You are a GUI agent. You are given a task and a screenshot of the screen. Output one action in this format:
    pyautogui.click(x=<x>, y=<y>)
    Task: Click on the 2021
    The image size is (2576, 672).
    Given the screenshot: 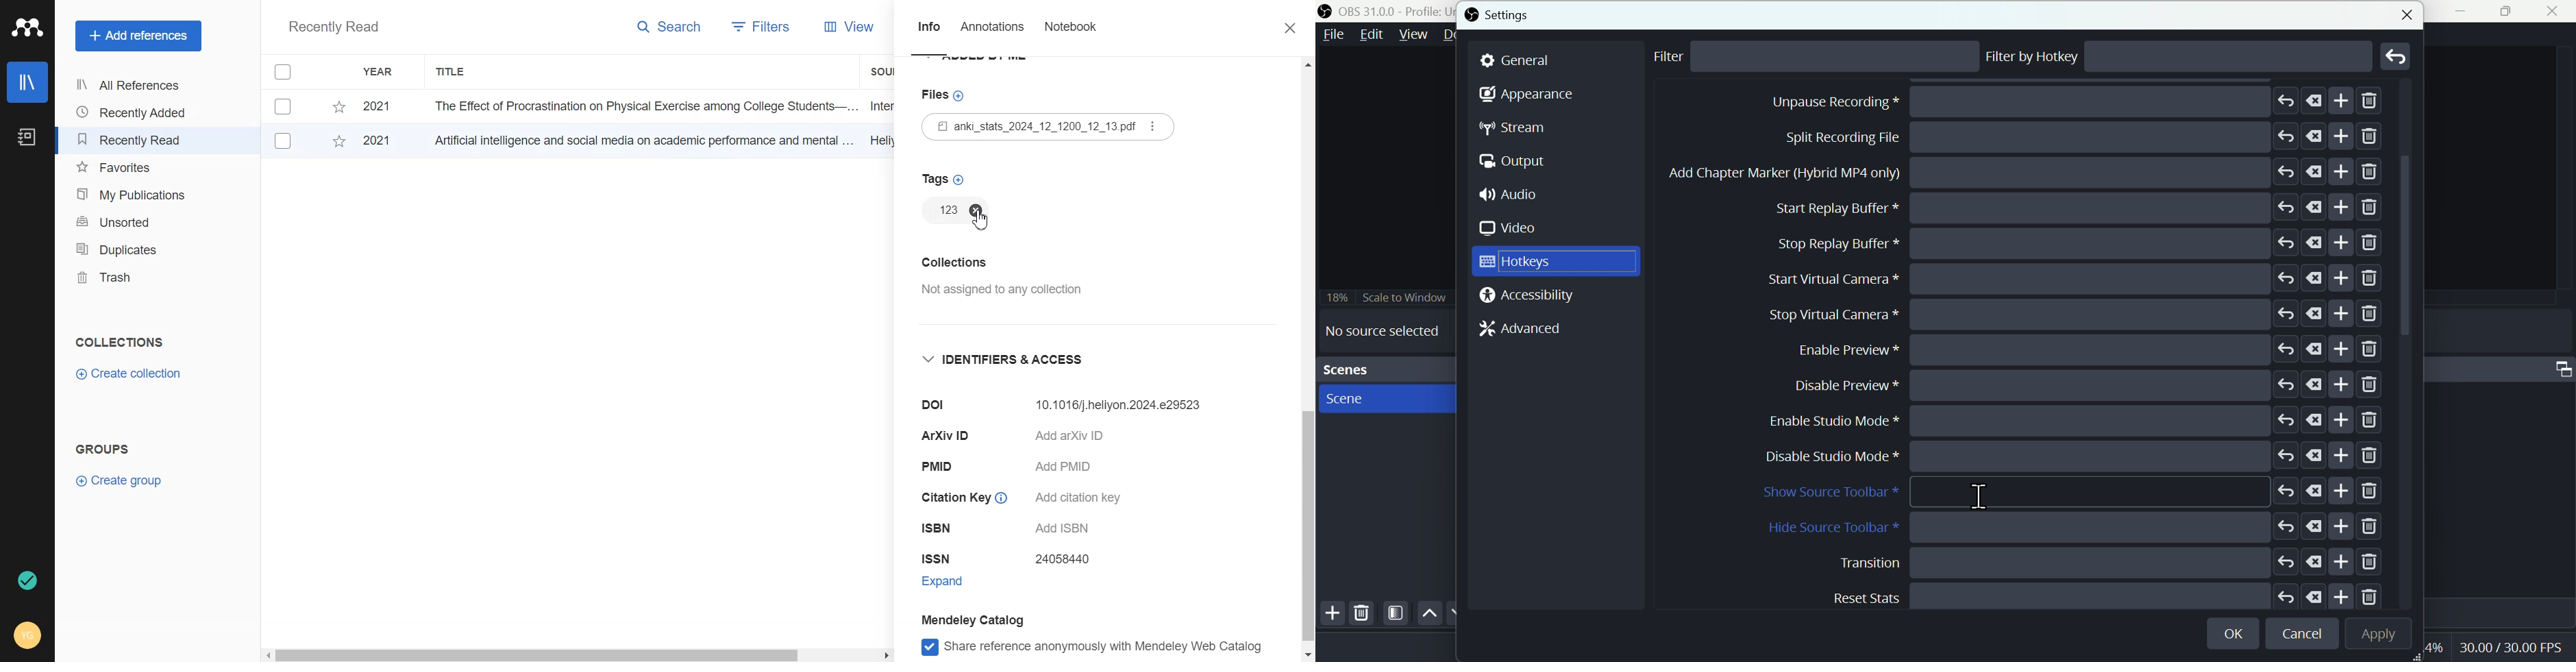 What is the action you would take?
    pyautogui.click(x=384, y=143)
    